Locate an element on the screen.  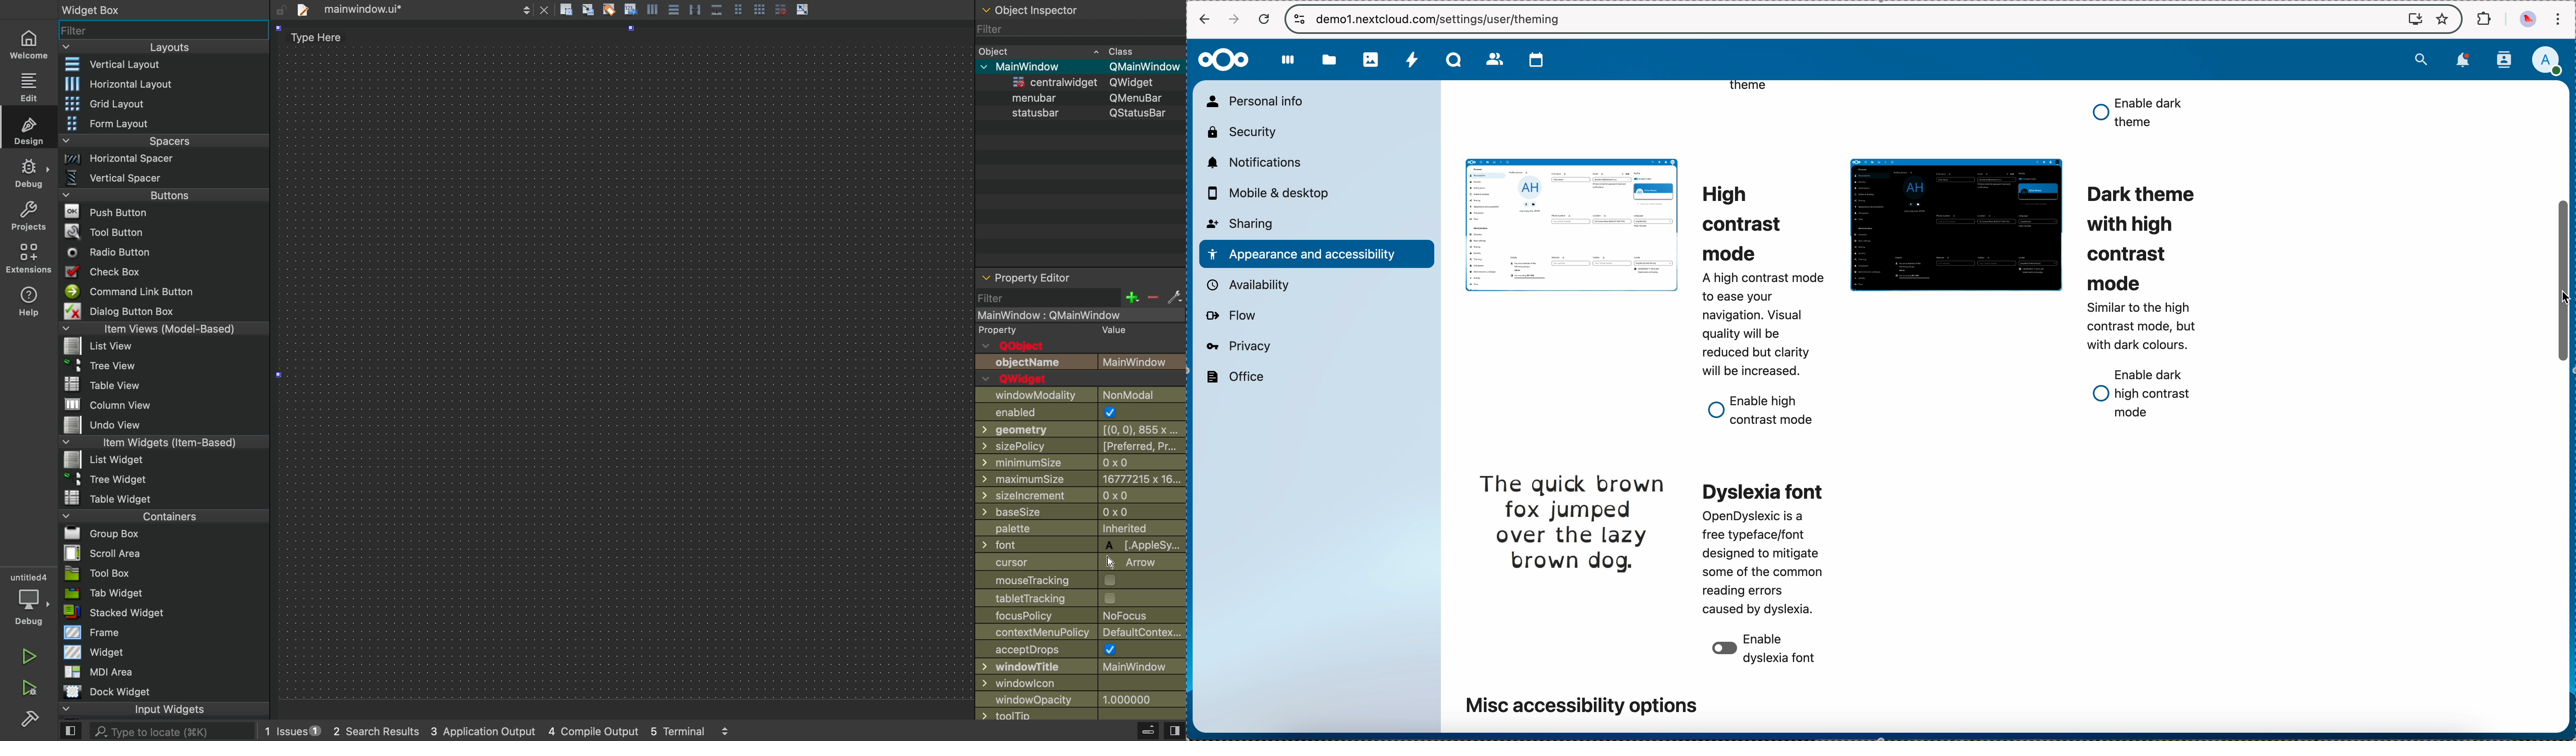
spacers is located at coordinates (161, 140).